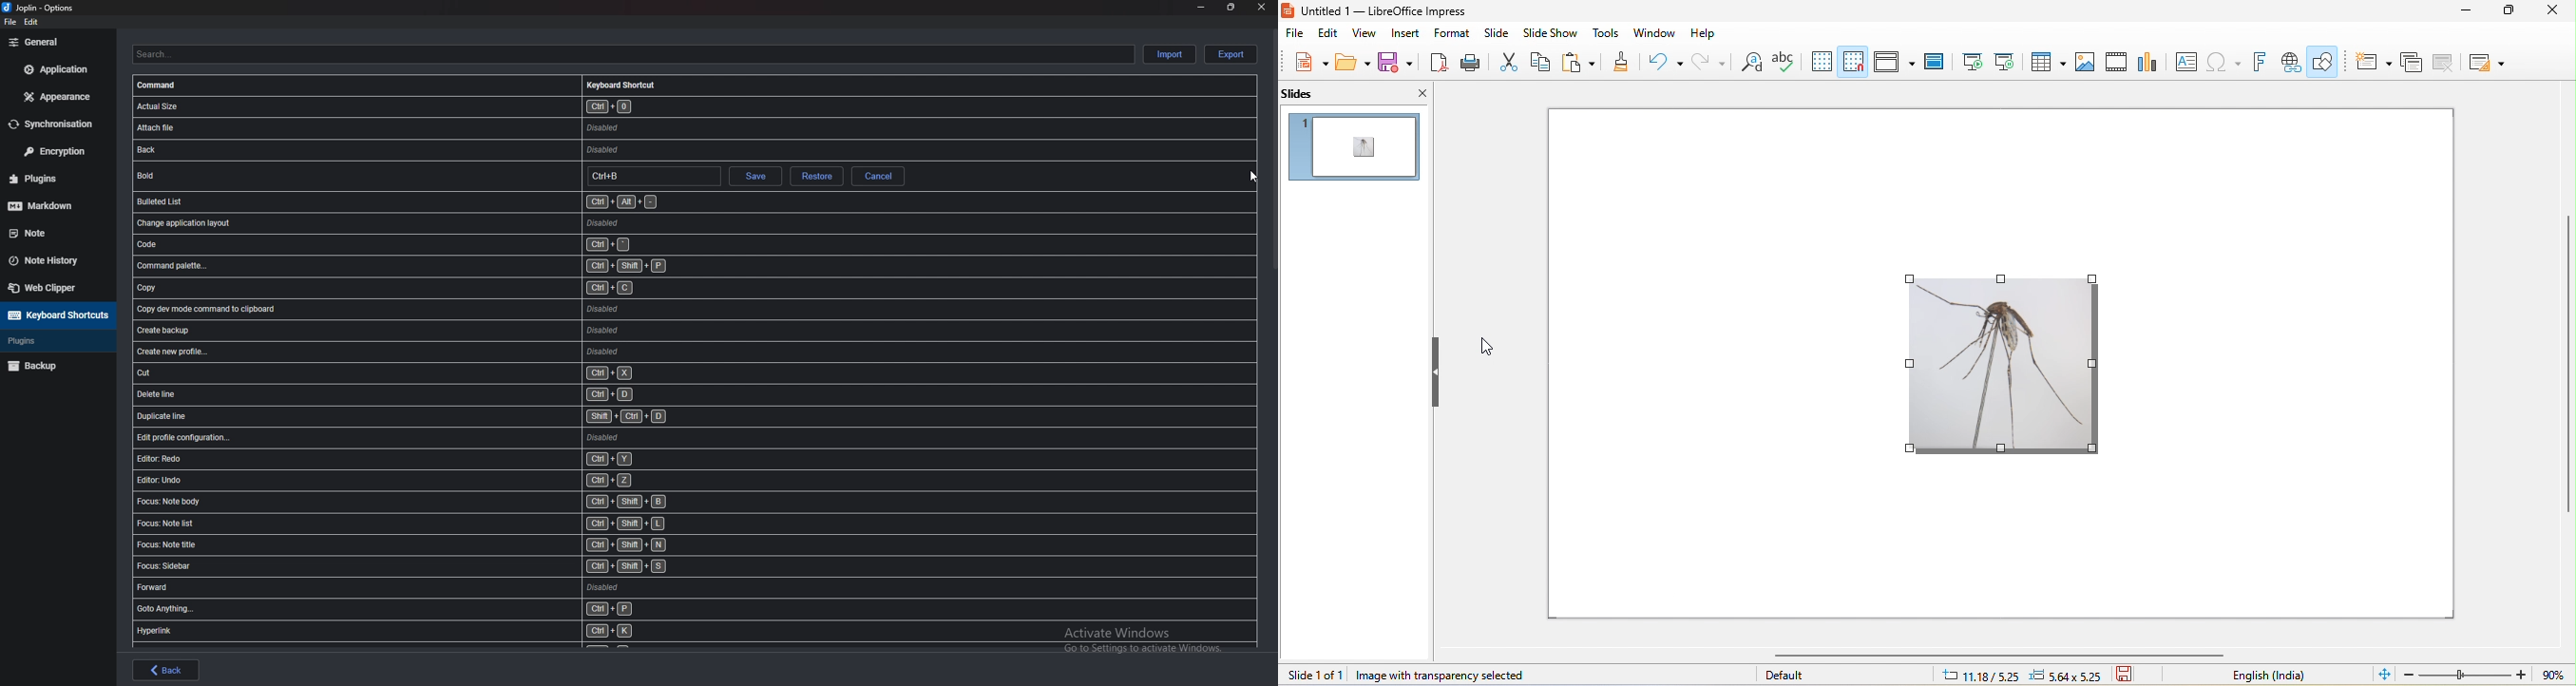 Image resolution: width=2576 pixels, height=700 pixels. What do you see at coordinates (2027, 656) in the screenshot?
I see `horizontal scroll` at bounding box center [2027, 656].